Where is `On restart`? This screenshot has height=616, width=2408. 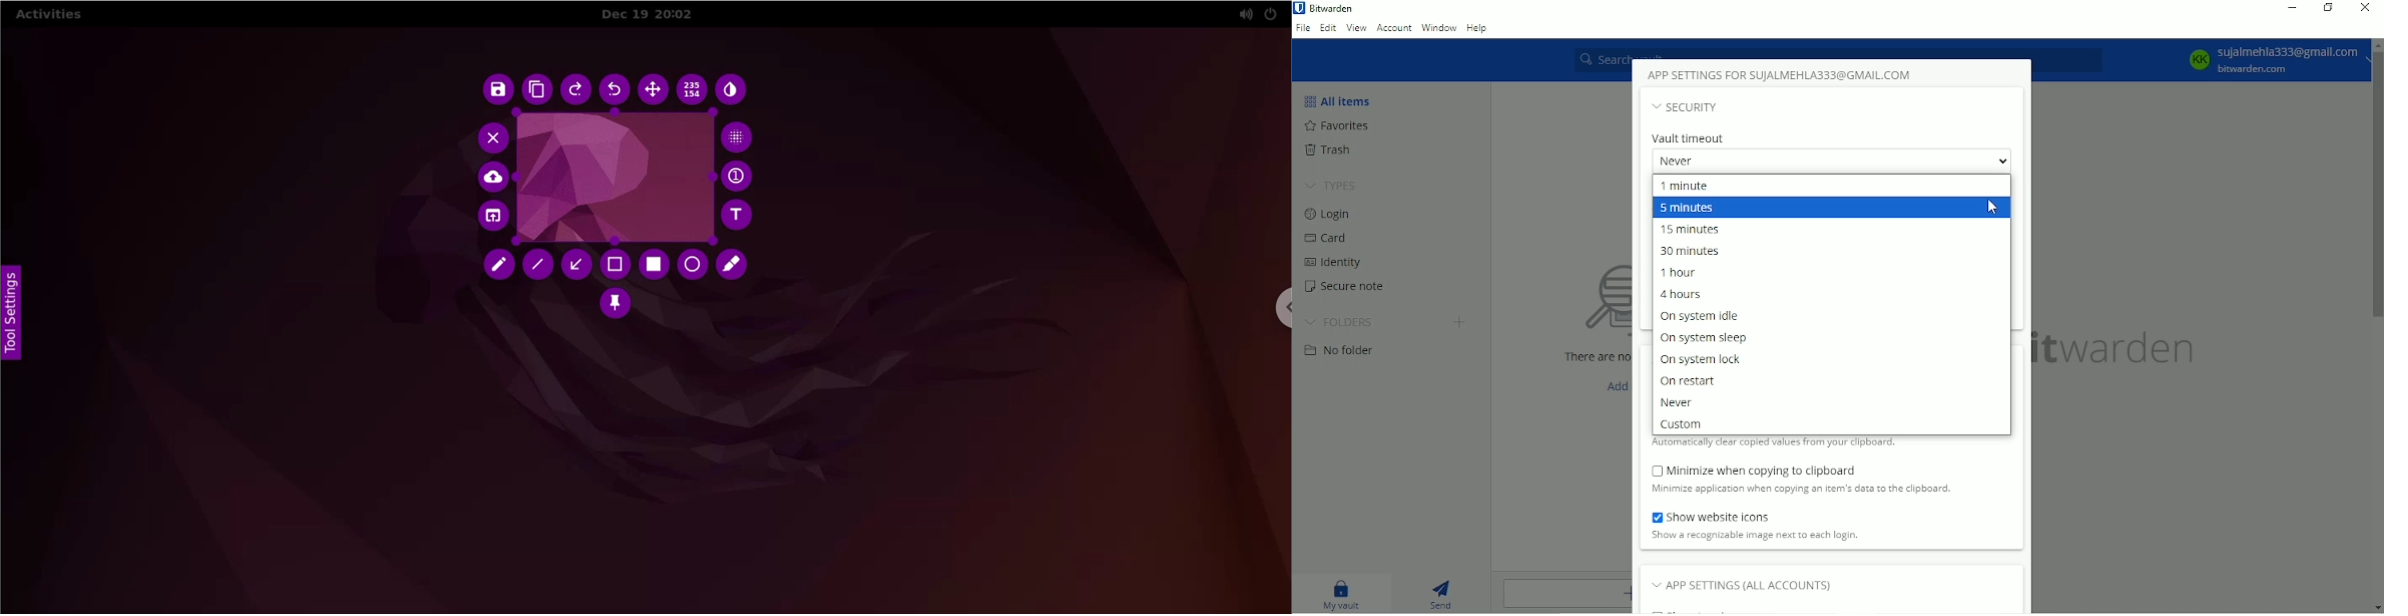 On restart is located at coordinates (1689, 382).